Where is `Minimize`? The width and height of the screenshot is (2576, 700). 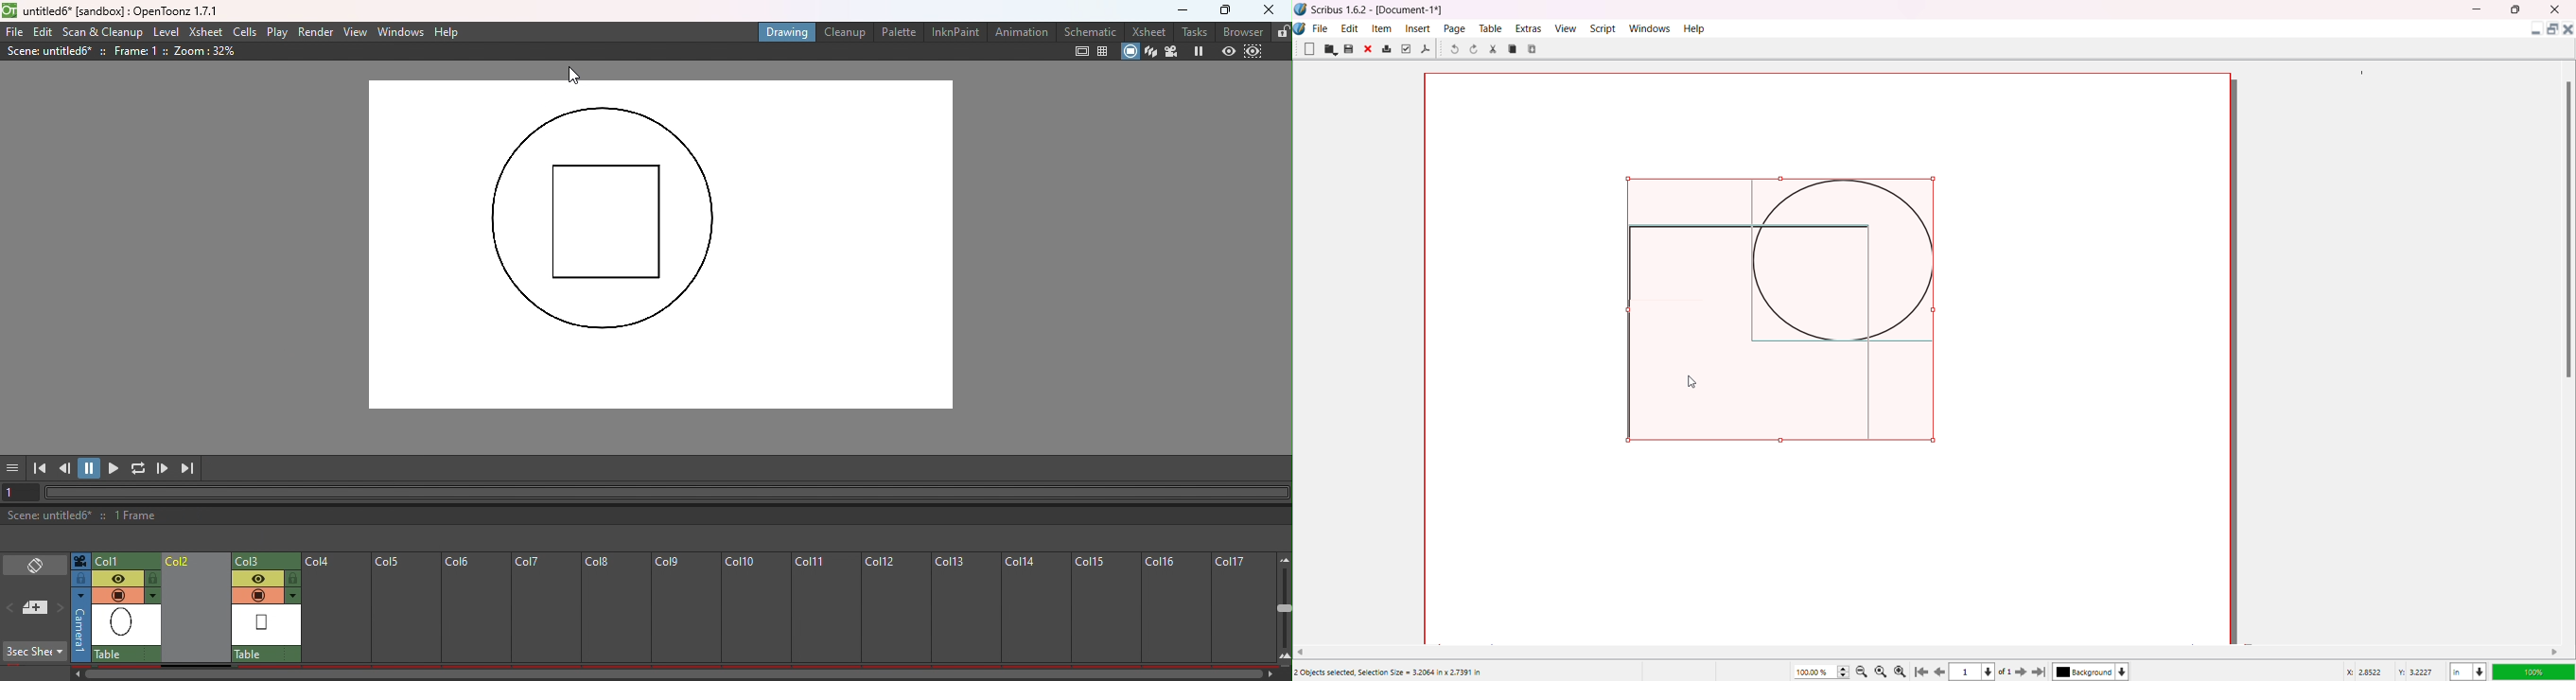
Minimize is located at coordinates (1178, 10).